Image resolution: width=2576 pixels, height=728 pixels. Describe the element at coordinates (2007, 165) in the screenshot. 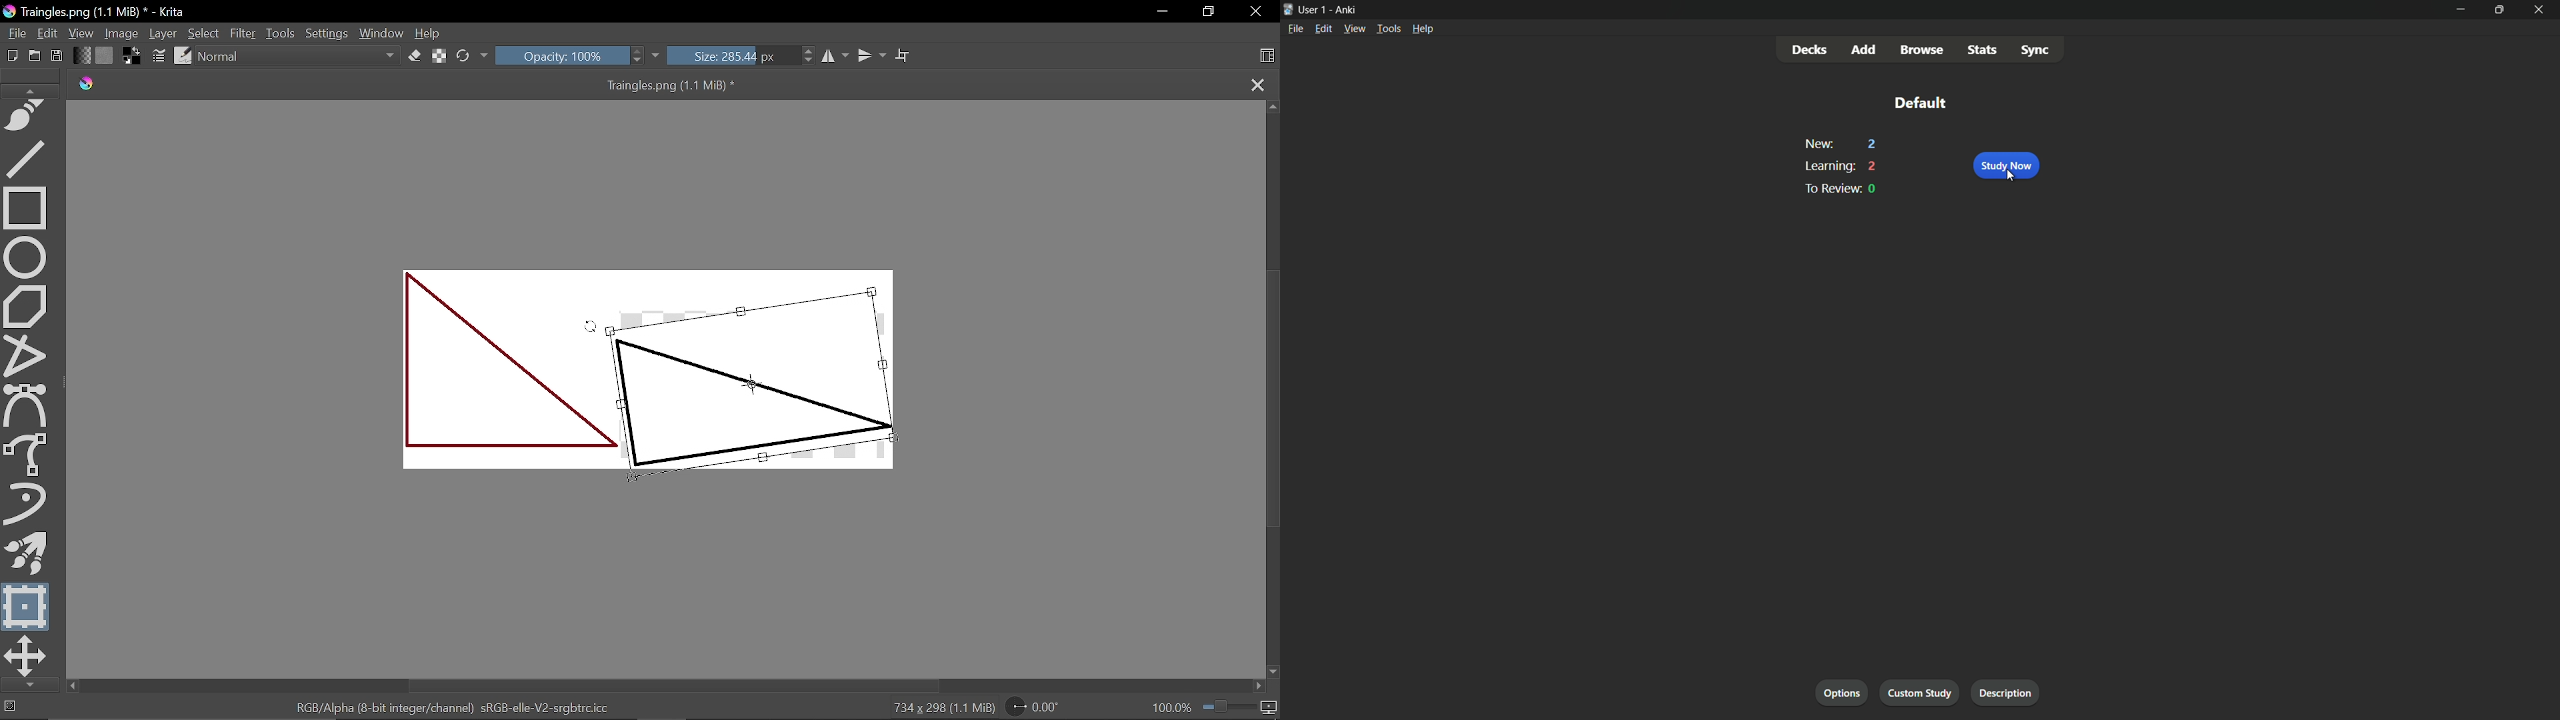

I see `study now` at that location.